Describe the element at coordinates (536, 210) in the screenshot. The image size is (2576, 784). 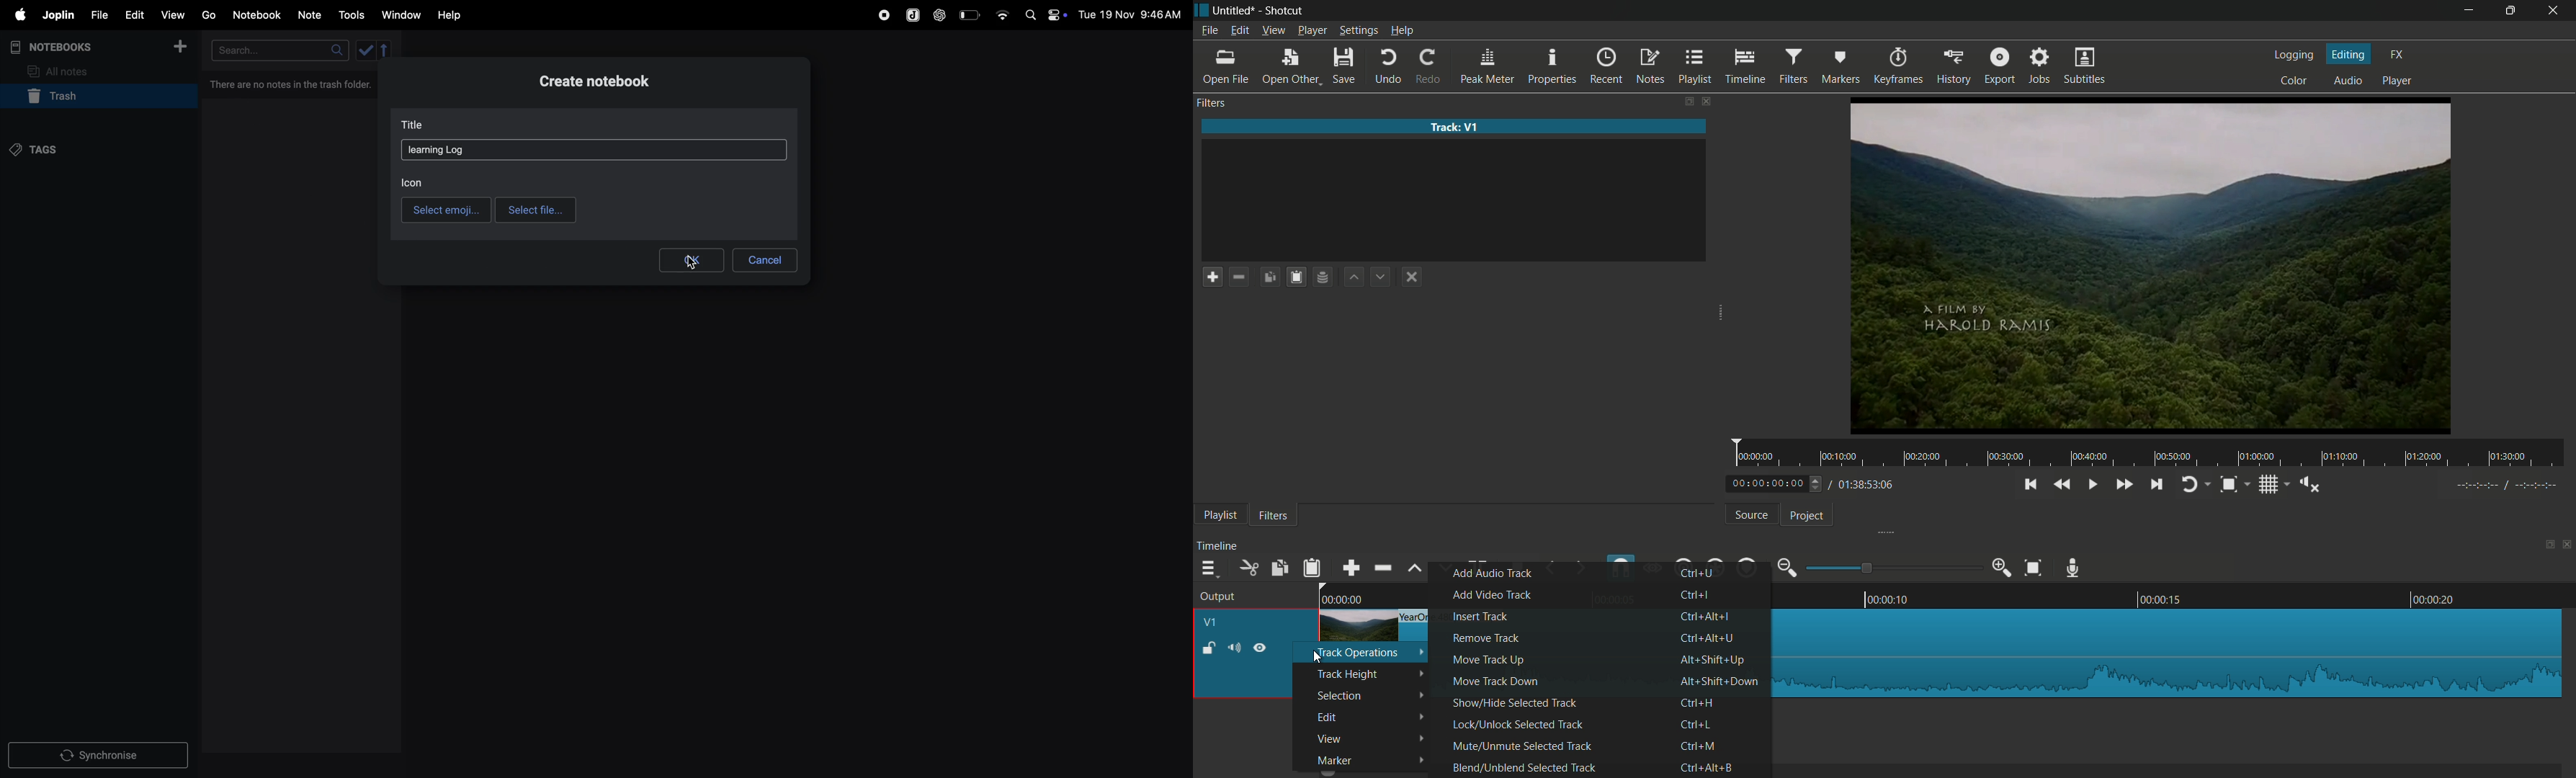
I see `select file` at that location.